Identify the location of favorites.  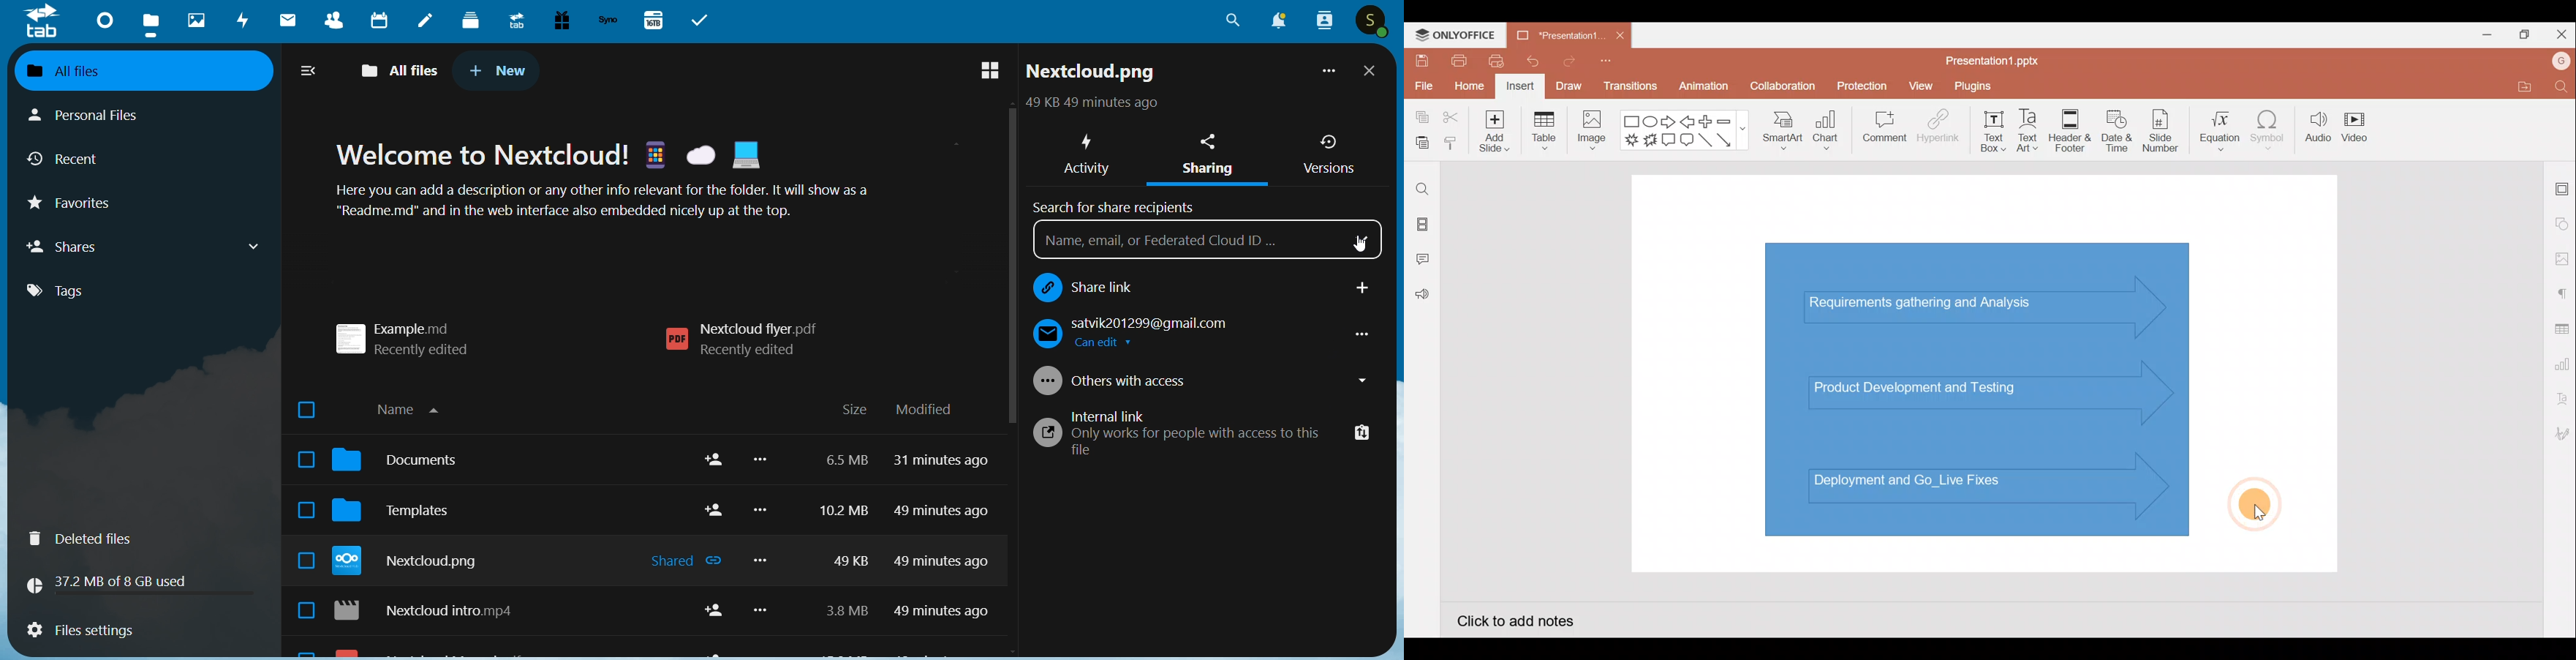
(83, 207).